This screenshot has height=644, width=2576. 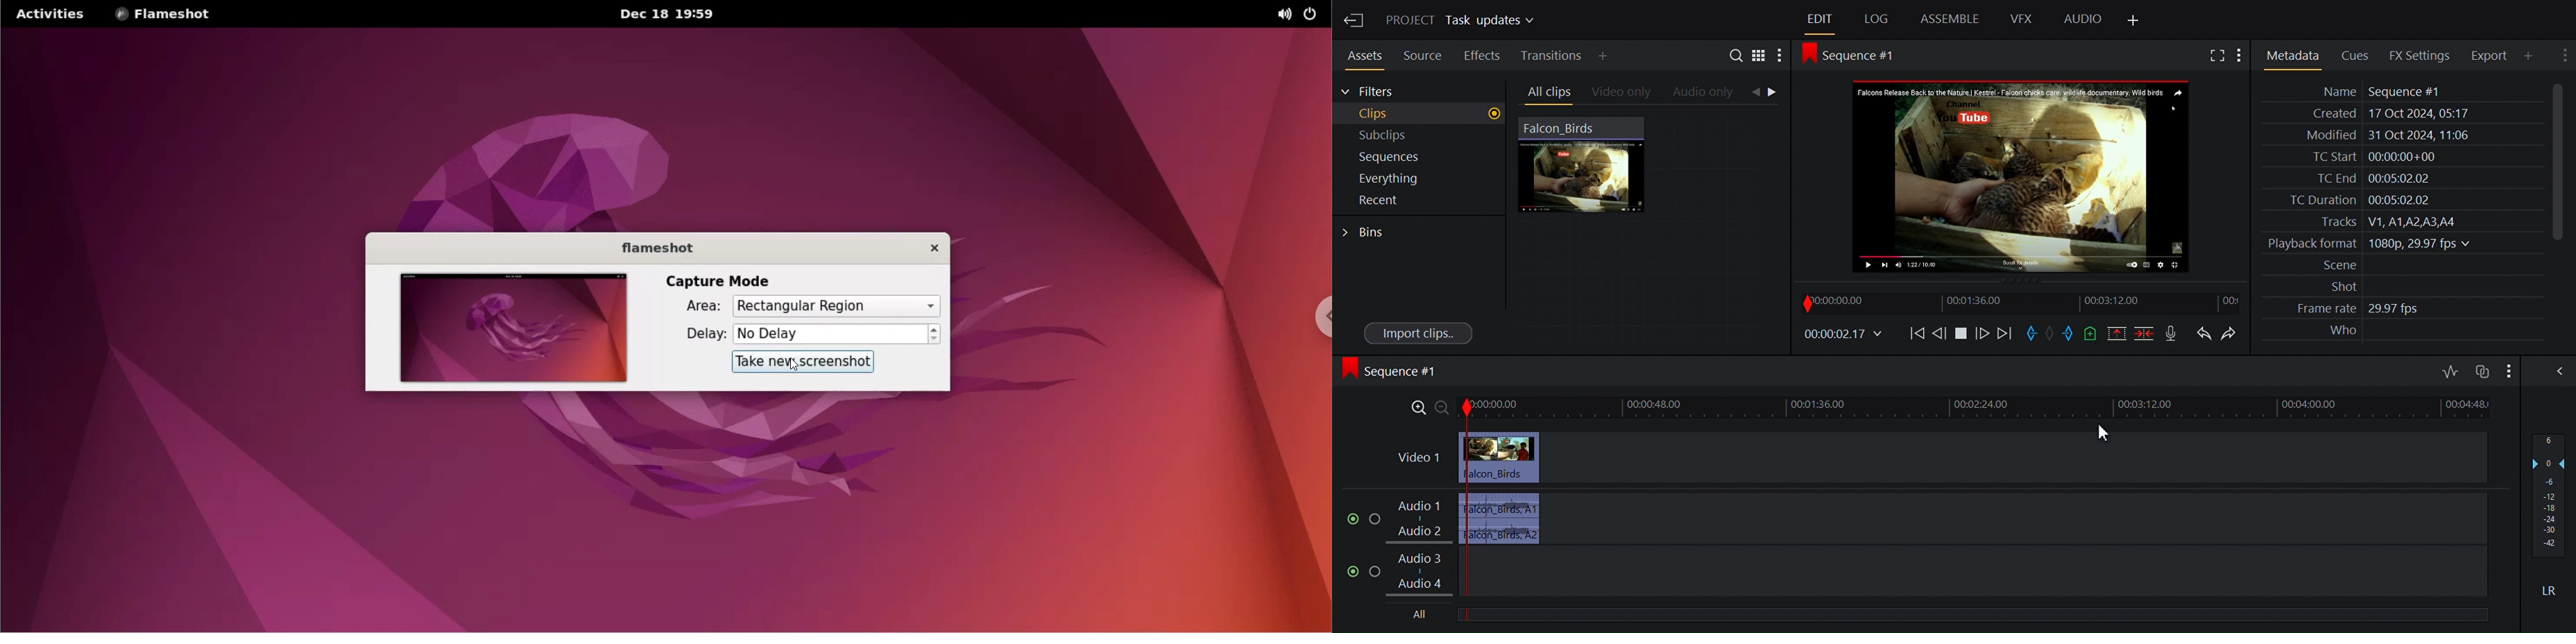 What do you see at coordinates (1392, 373) in the screenshot?
I see `Sequence #1` at bounding box center [1392, 373].